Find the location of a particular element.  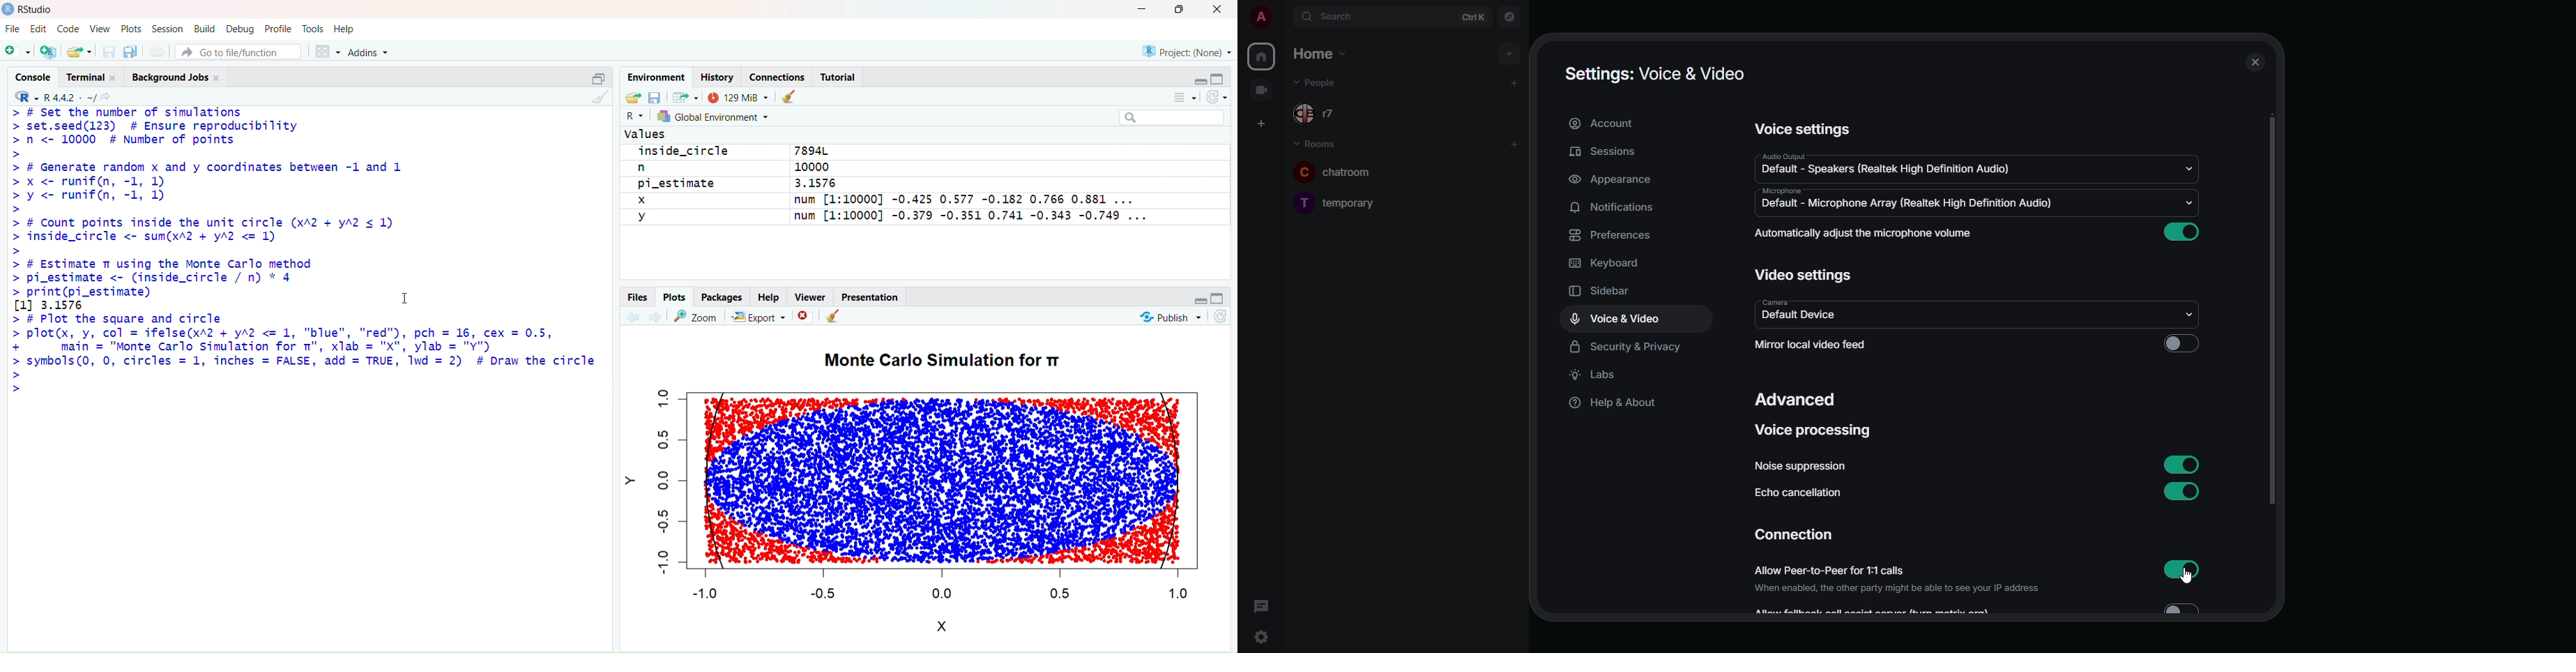

search is located at coordinates (1341, 15).